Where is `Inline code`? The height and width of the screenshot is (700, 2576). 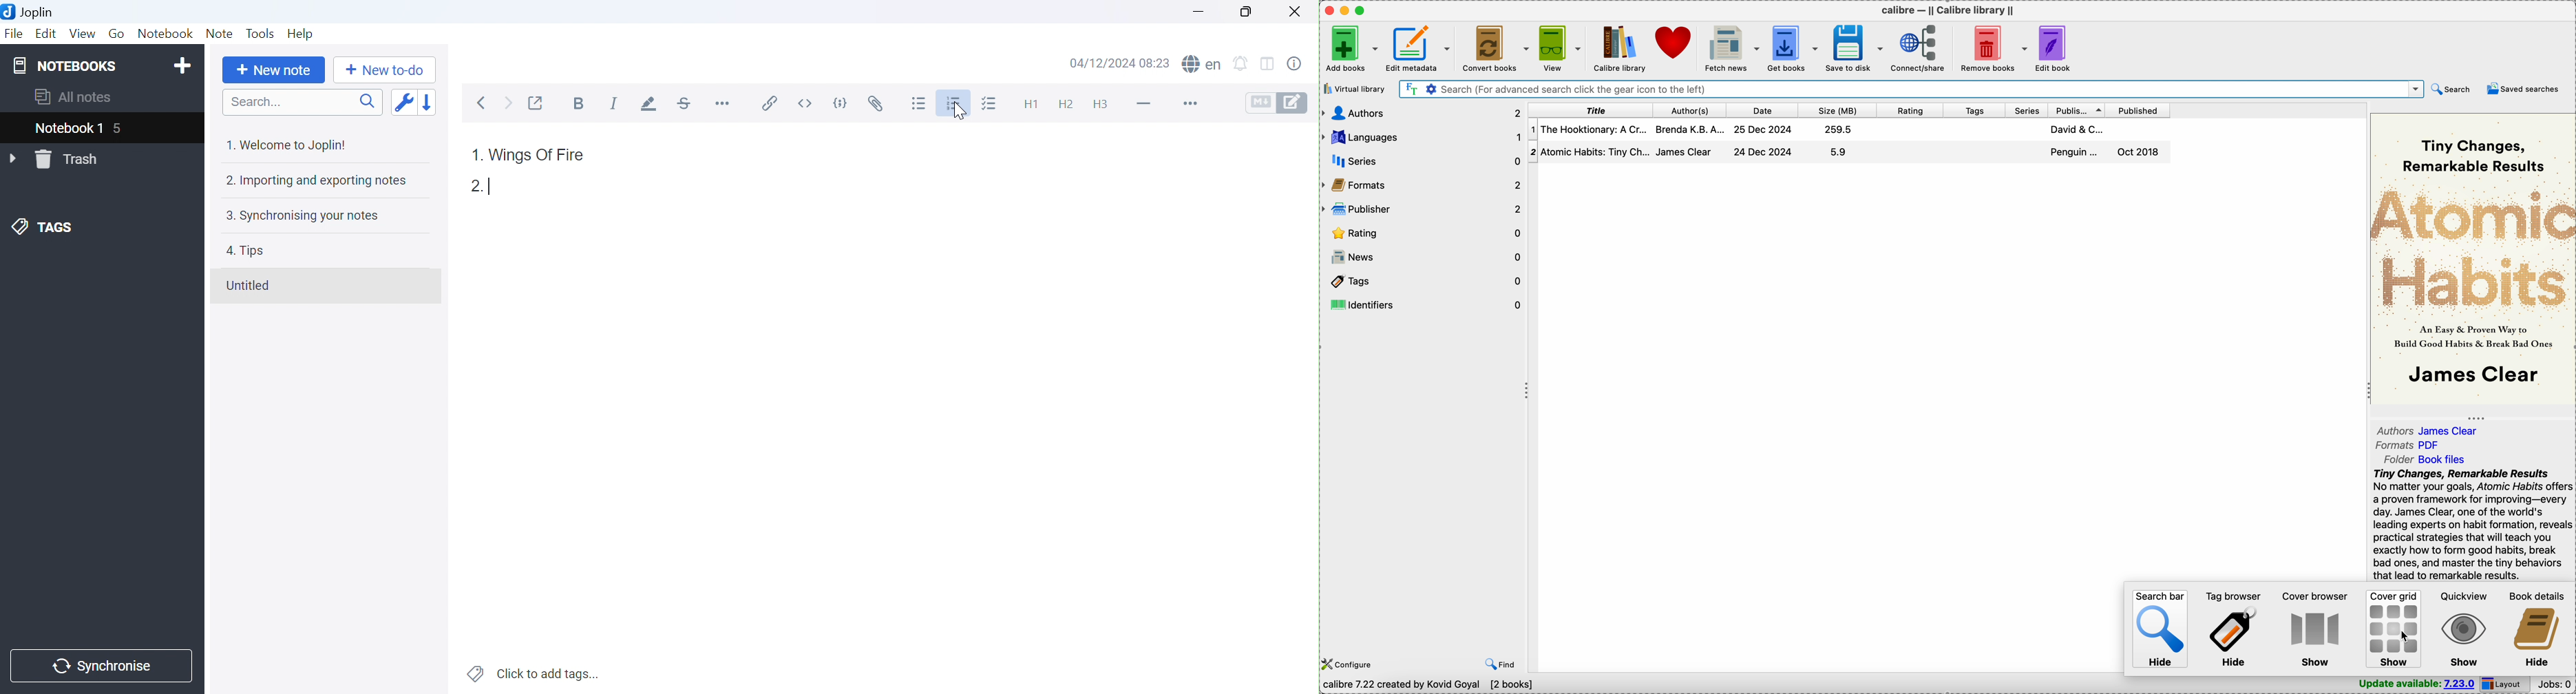 Inline code is located at coordinates (804, 103).